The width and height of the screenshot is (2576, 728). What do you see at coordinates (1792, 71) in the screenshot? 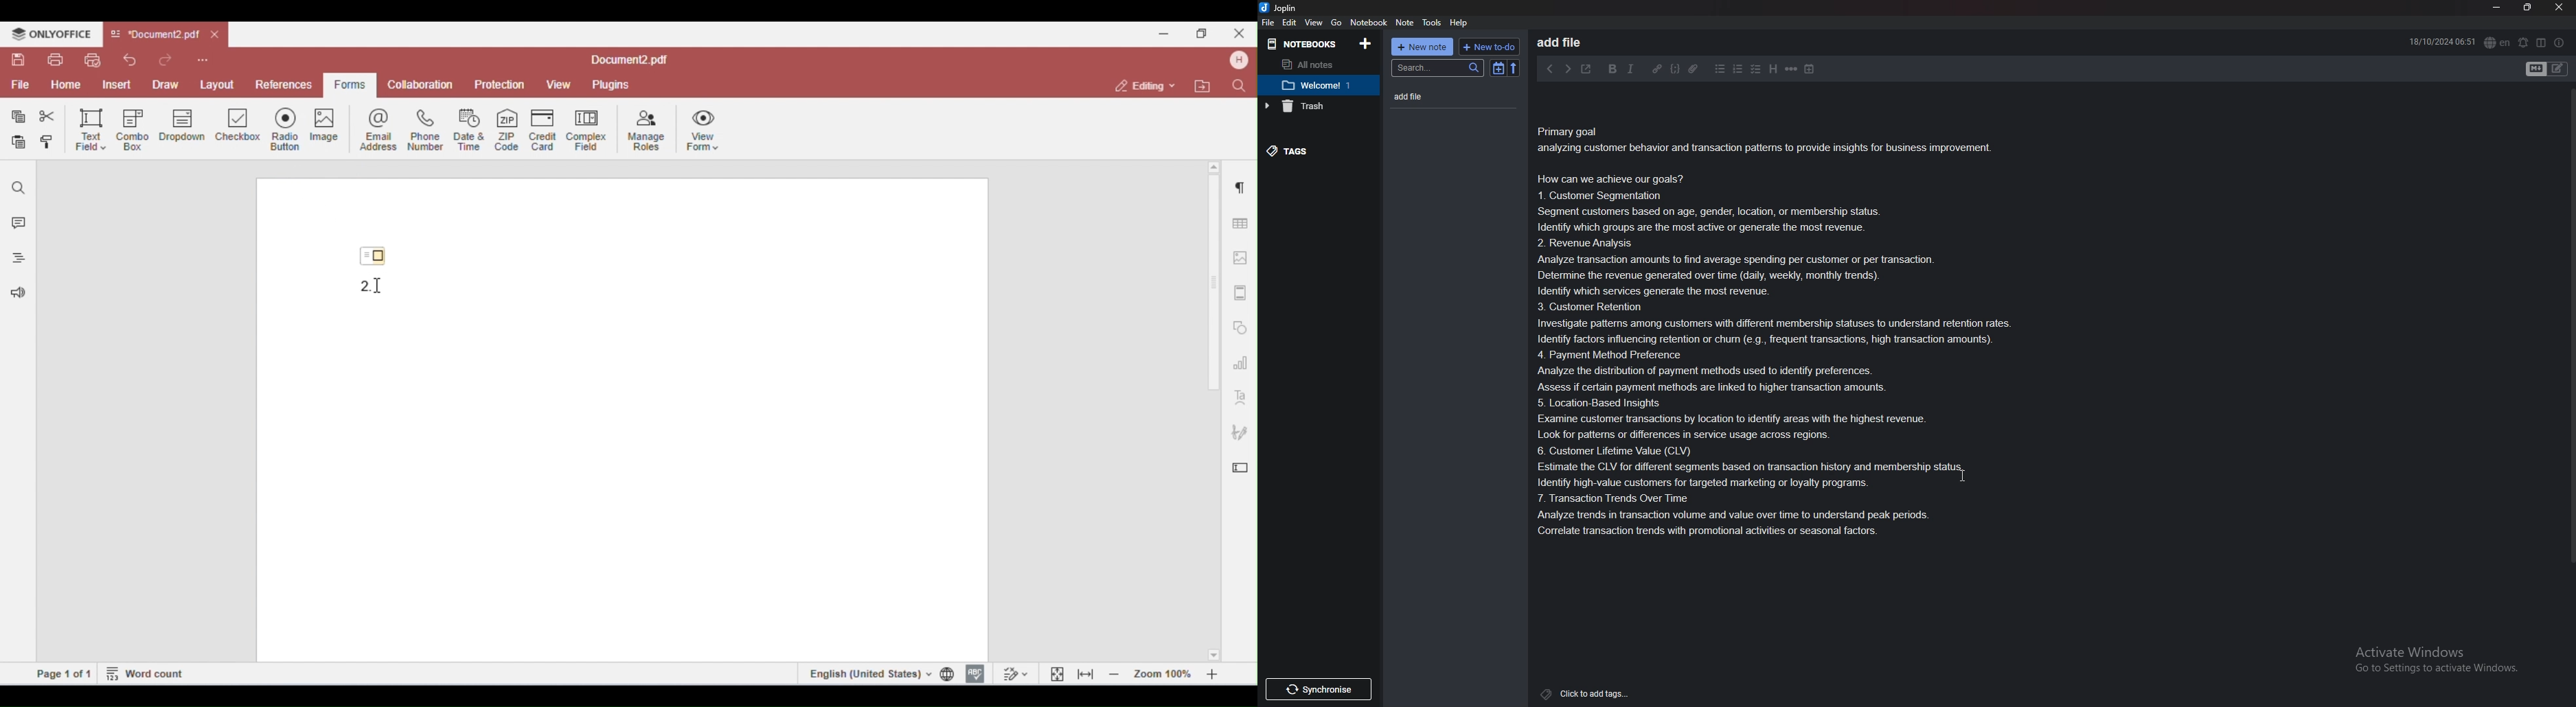
I see `Horizontal rule` at bounding box center [1792, 71].